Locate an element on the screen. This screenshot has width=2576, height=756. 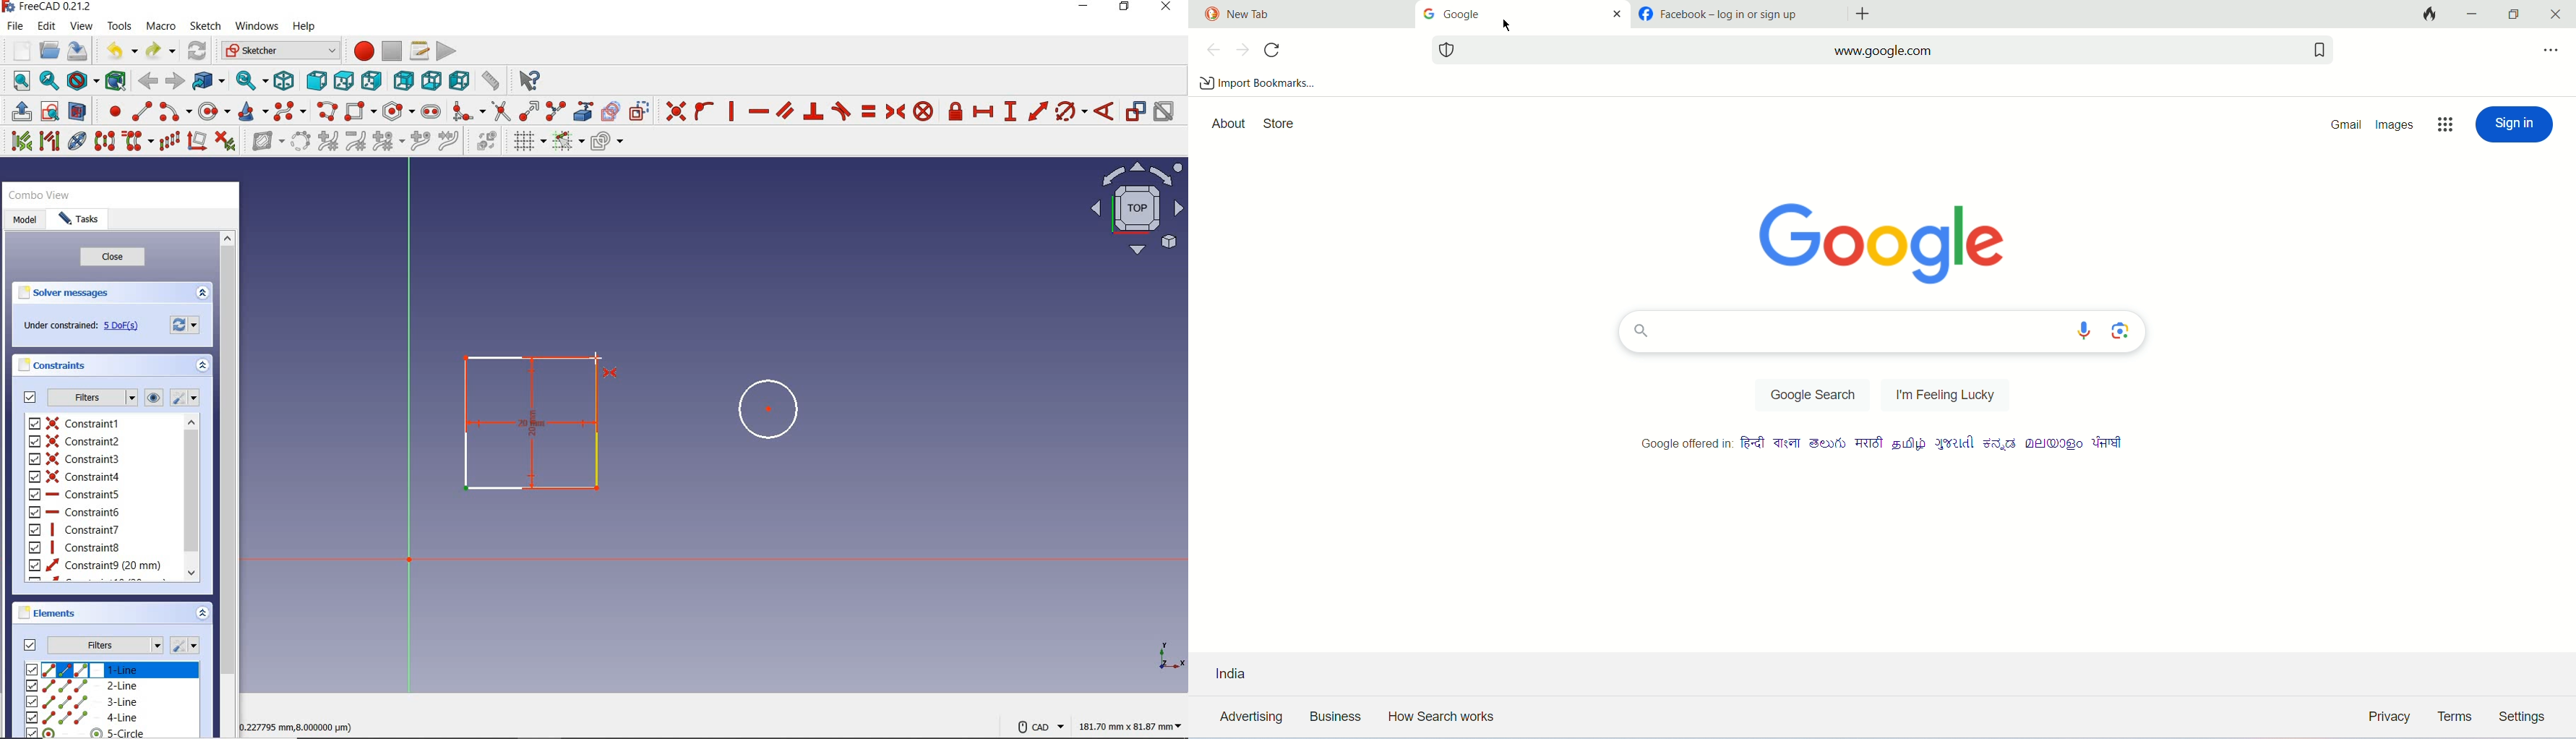
constraint4 is located at coordinates (76, 476).